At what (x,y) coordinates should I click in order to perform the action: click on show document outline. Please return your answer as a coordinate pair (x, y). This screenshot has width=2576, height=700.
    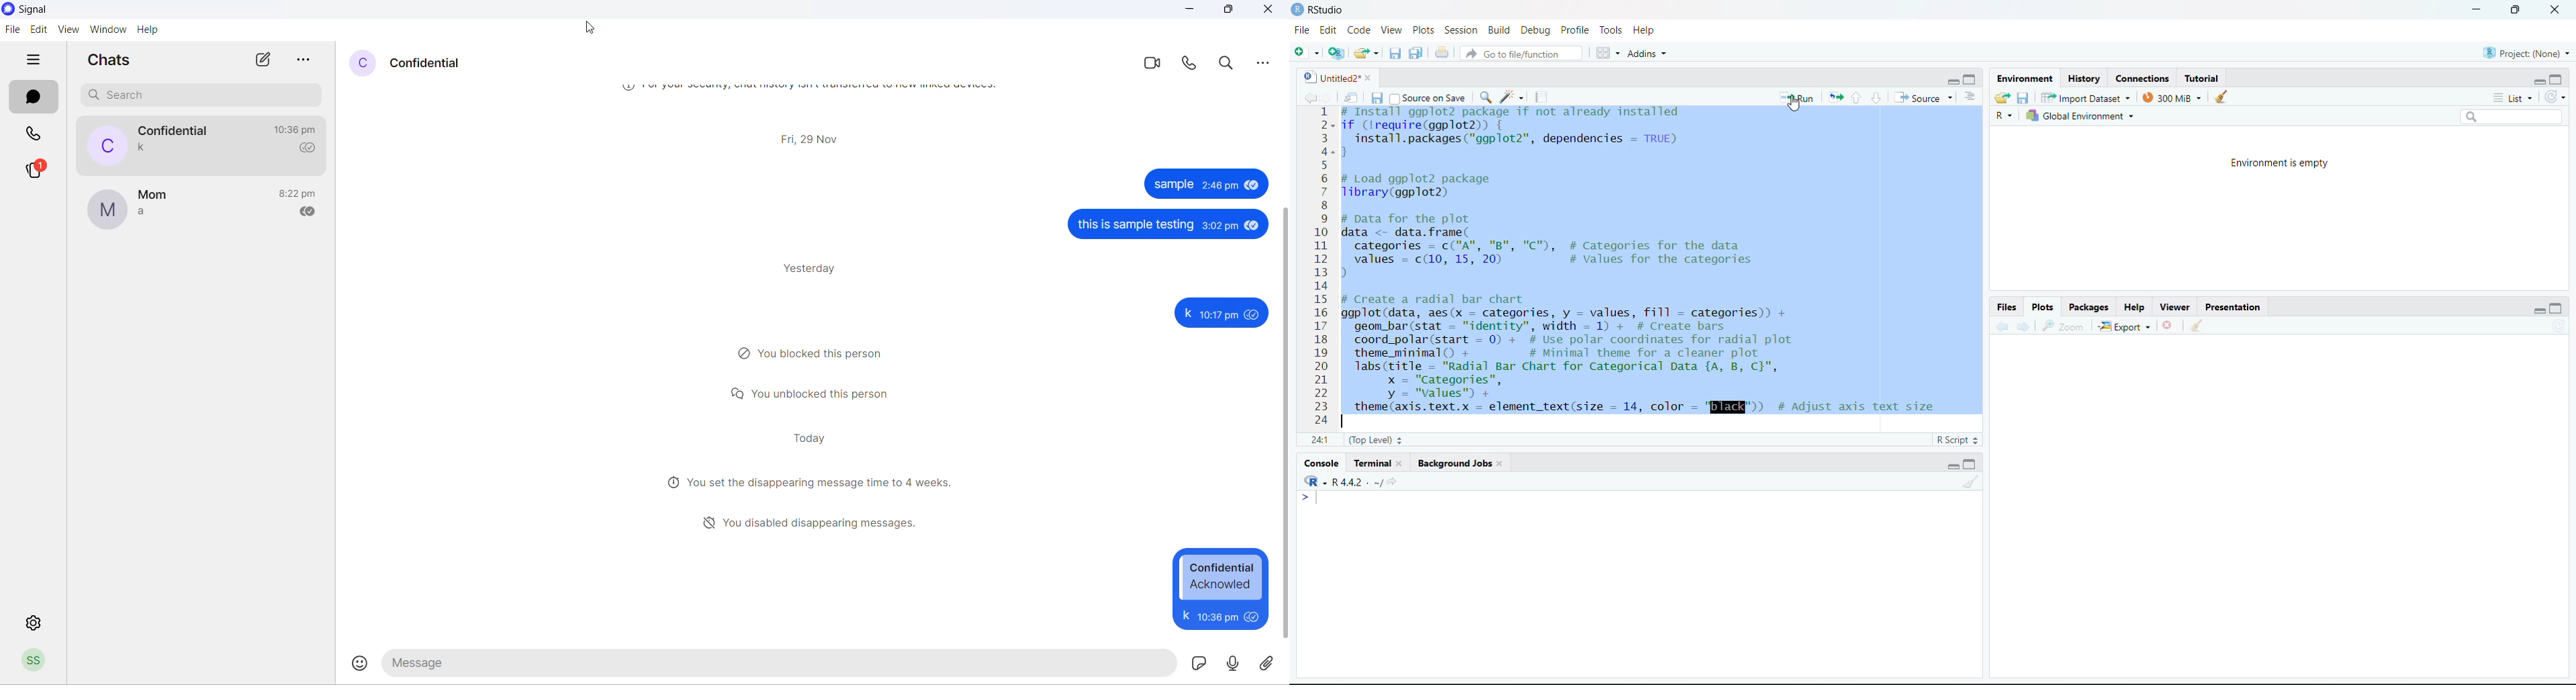
    Looking at the image, I should click on (1972, 97).